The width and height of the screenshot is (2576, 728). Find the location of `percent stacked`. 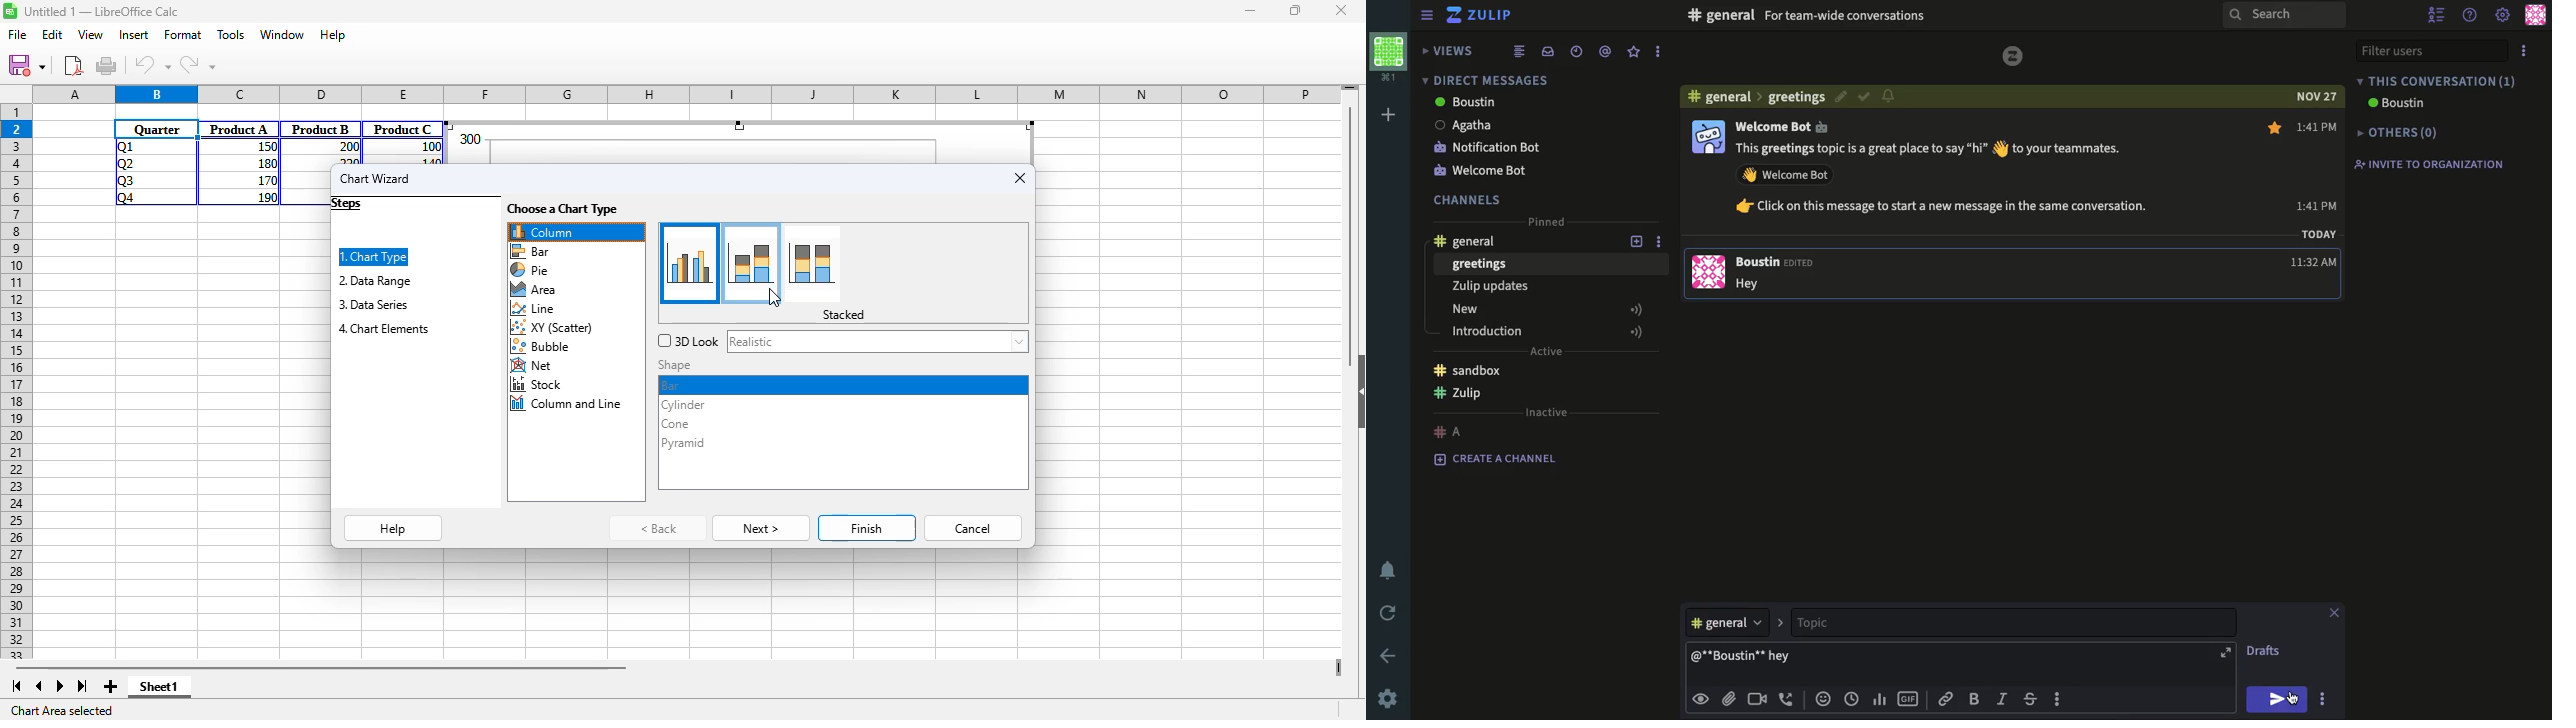

percent stacked is located at coordinates (814, 263).